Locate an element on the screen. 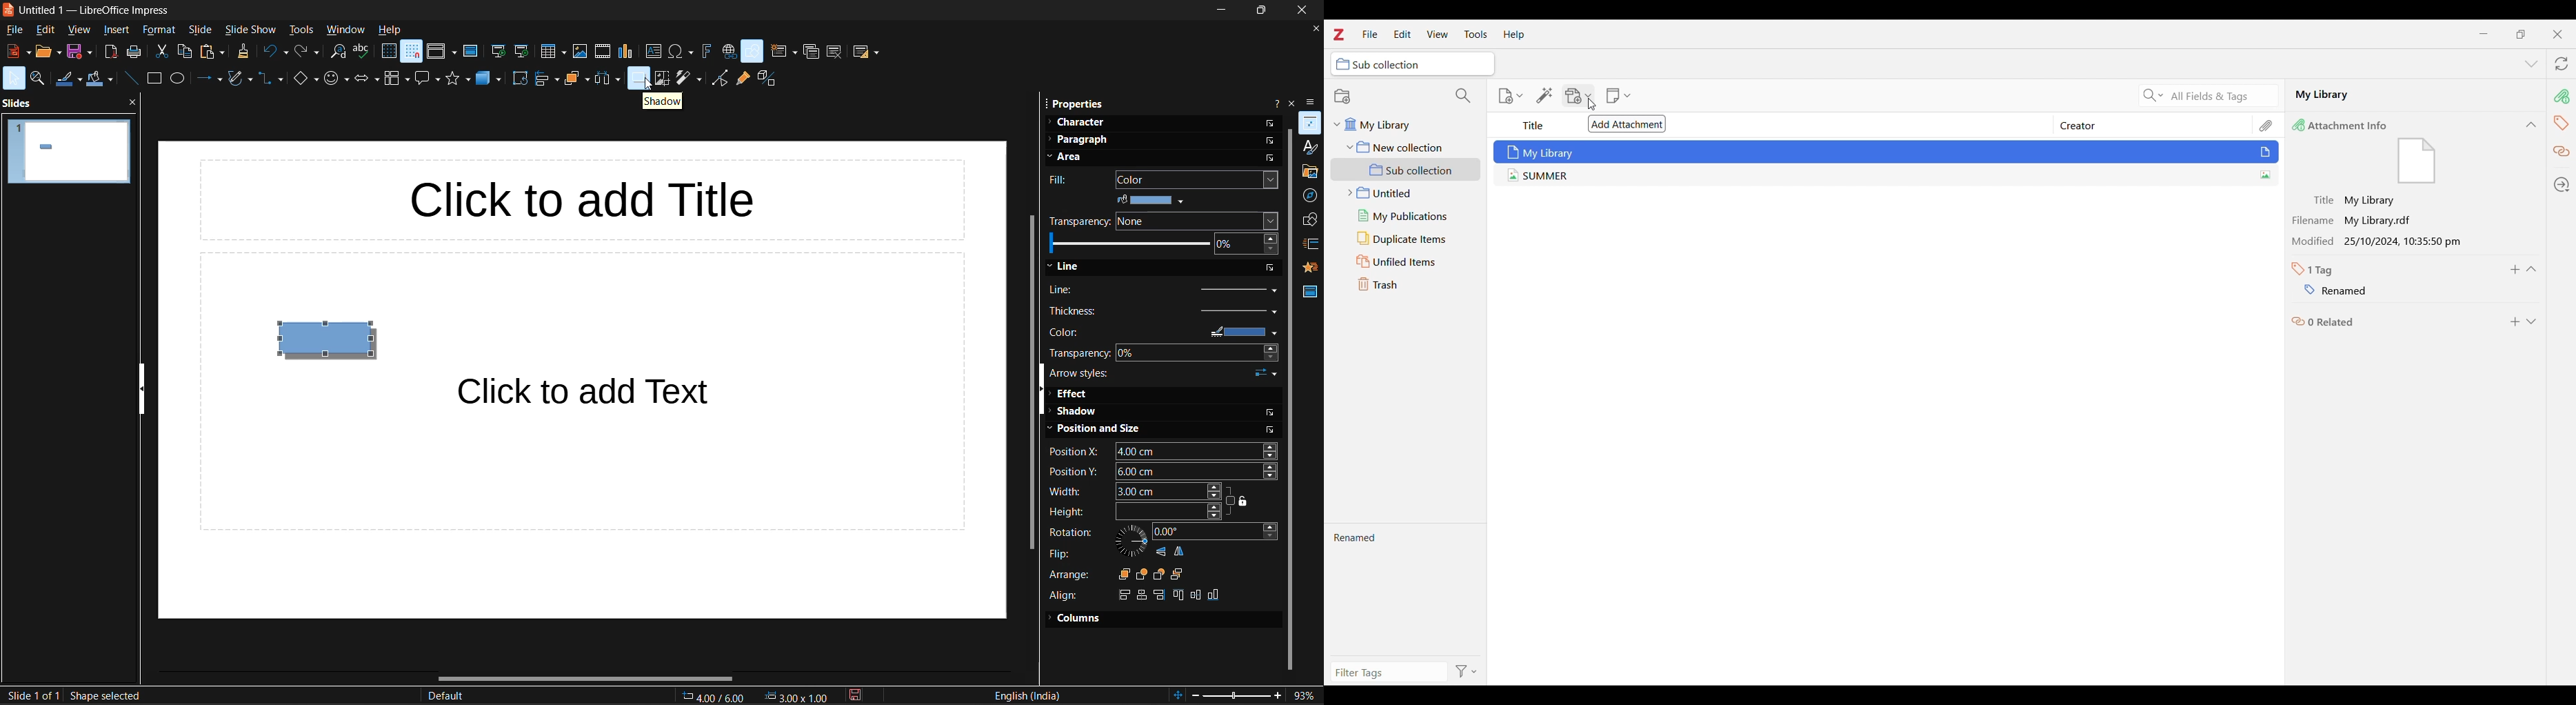 The height and width of the screenshot is (728, 2576). callout shapes is located at coordinates (427, 81).